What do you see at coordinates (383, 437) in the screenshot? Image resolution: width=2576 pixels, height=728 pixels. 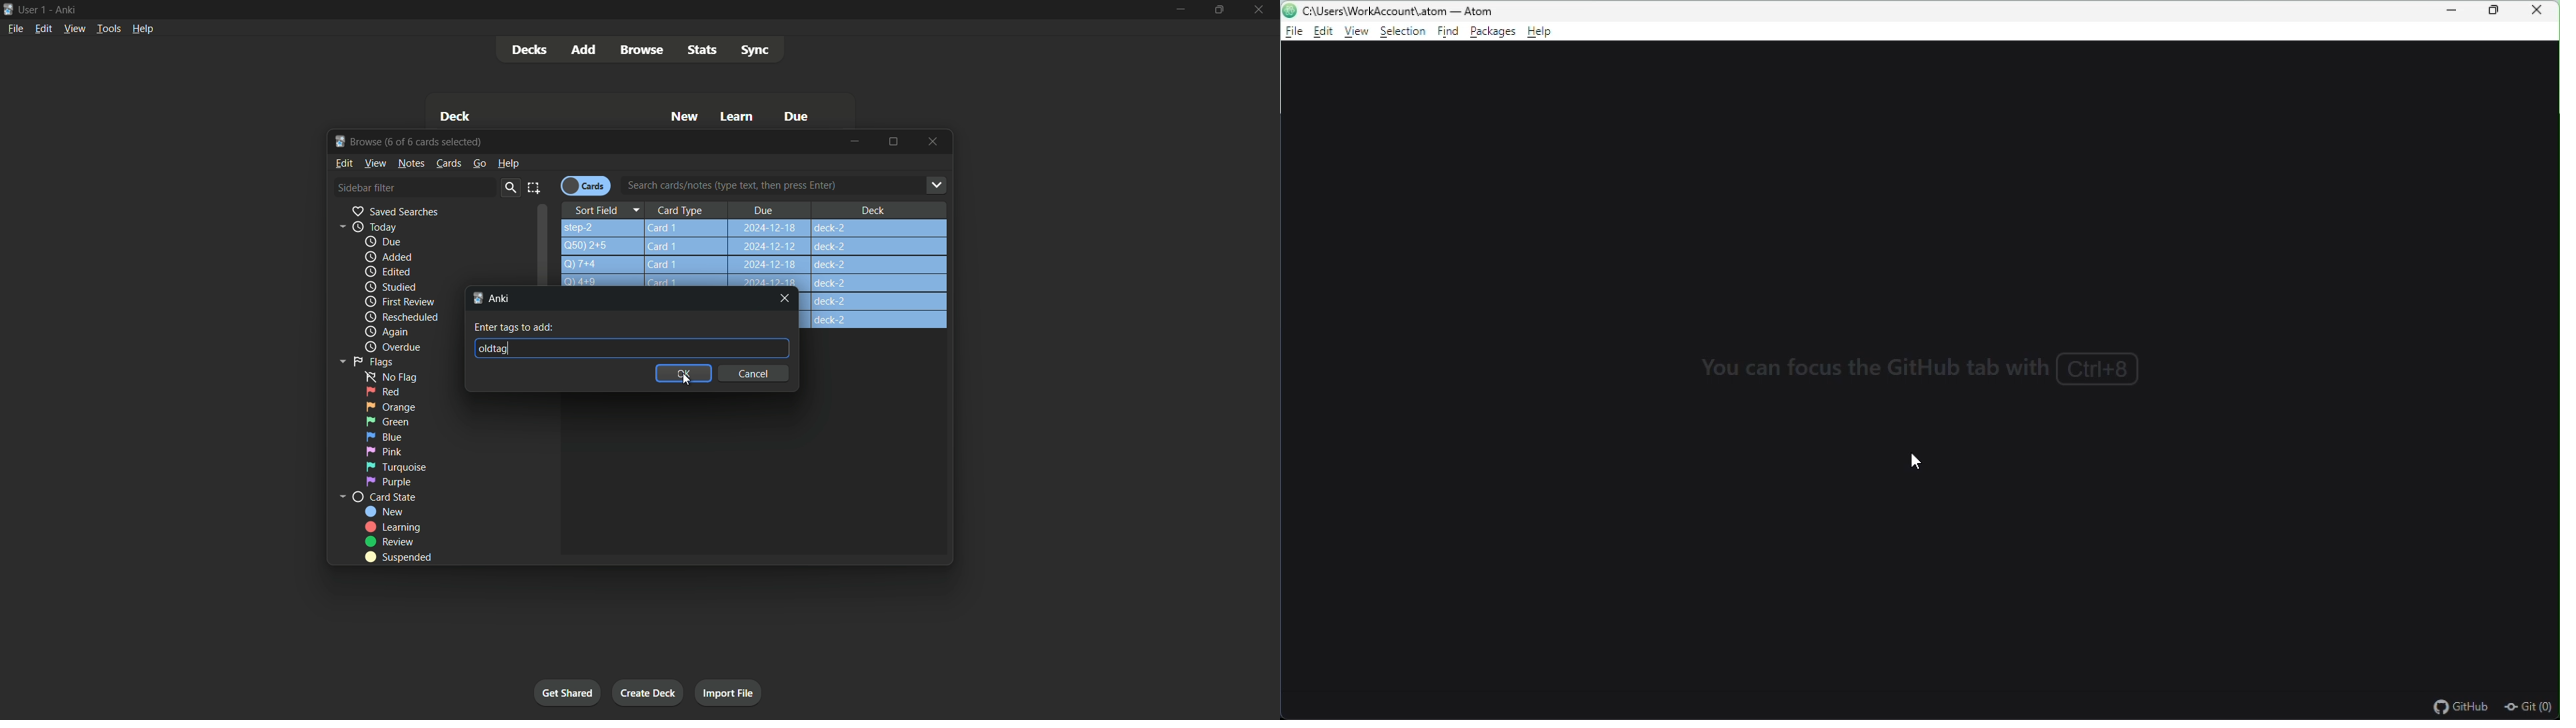 I see `blue` at bounding box center [383, 437].